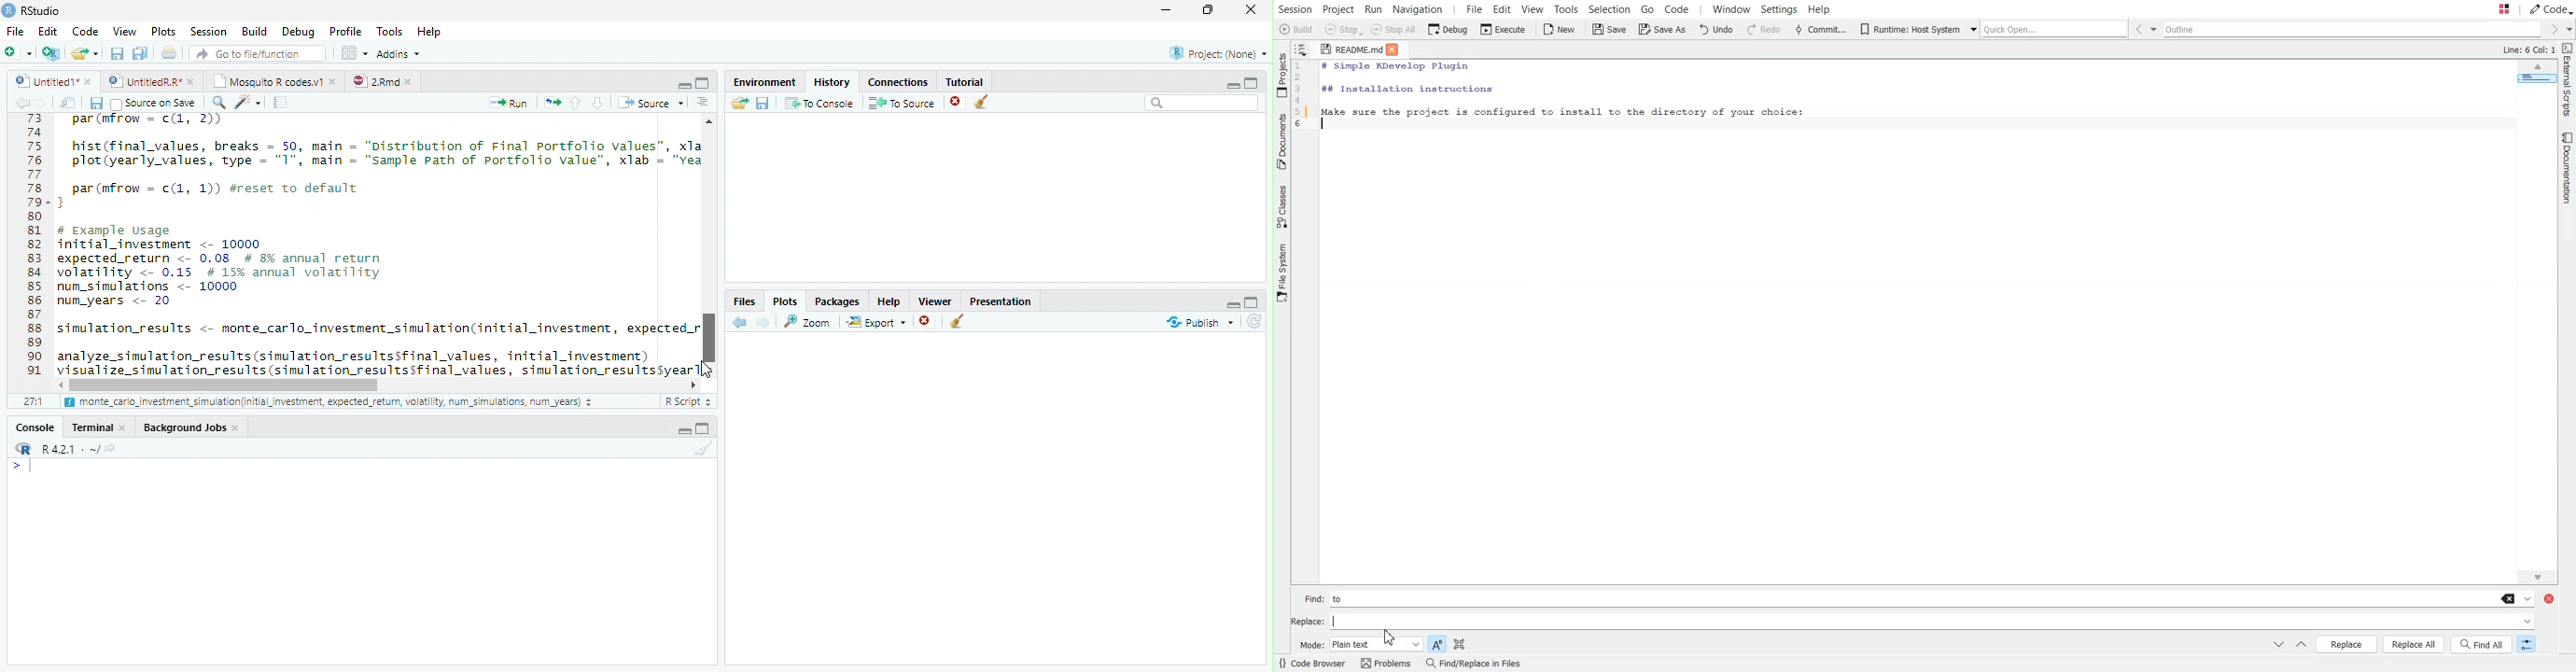 The image size is (2576, 672). Describe the element at coordinates (958, 323) in the screenshot. I see `Clear` at that location.